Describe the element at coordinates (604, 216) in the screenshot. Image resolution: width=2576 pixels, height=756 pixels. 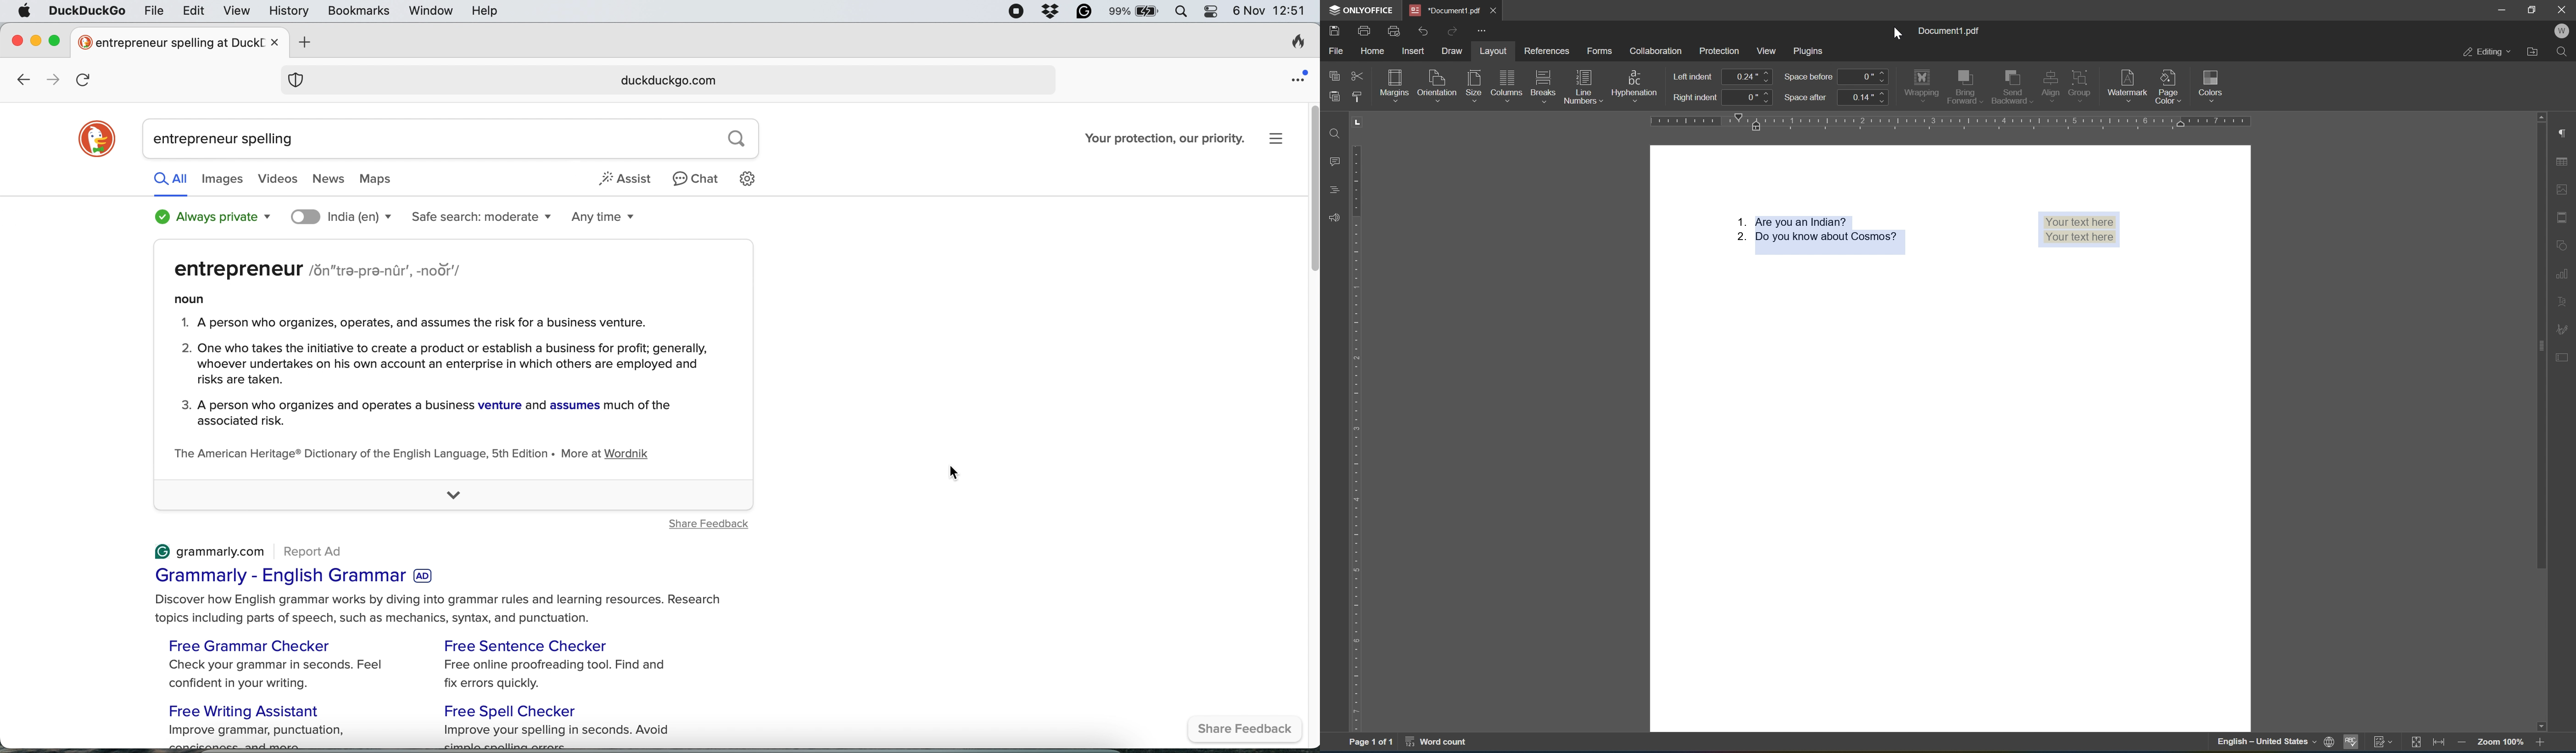
I see `any time` at that location.